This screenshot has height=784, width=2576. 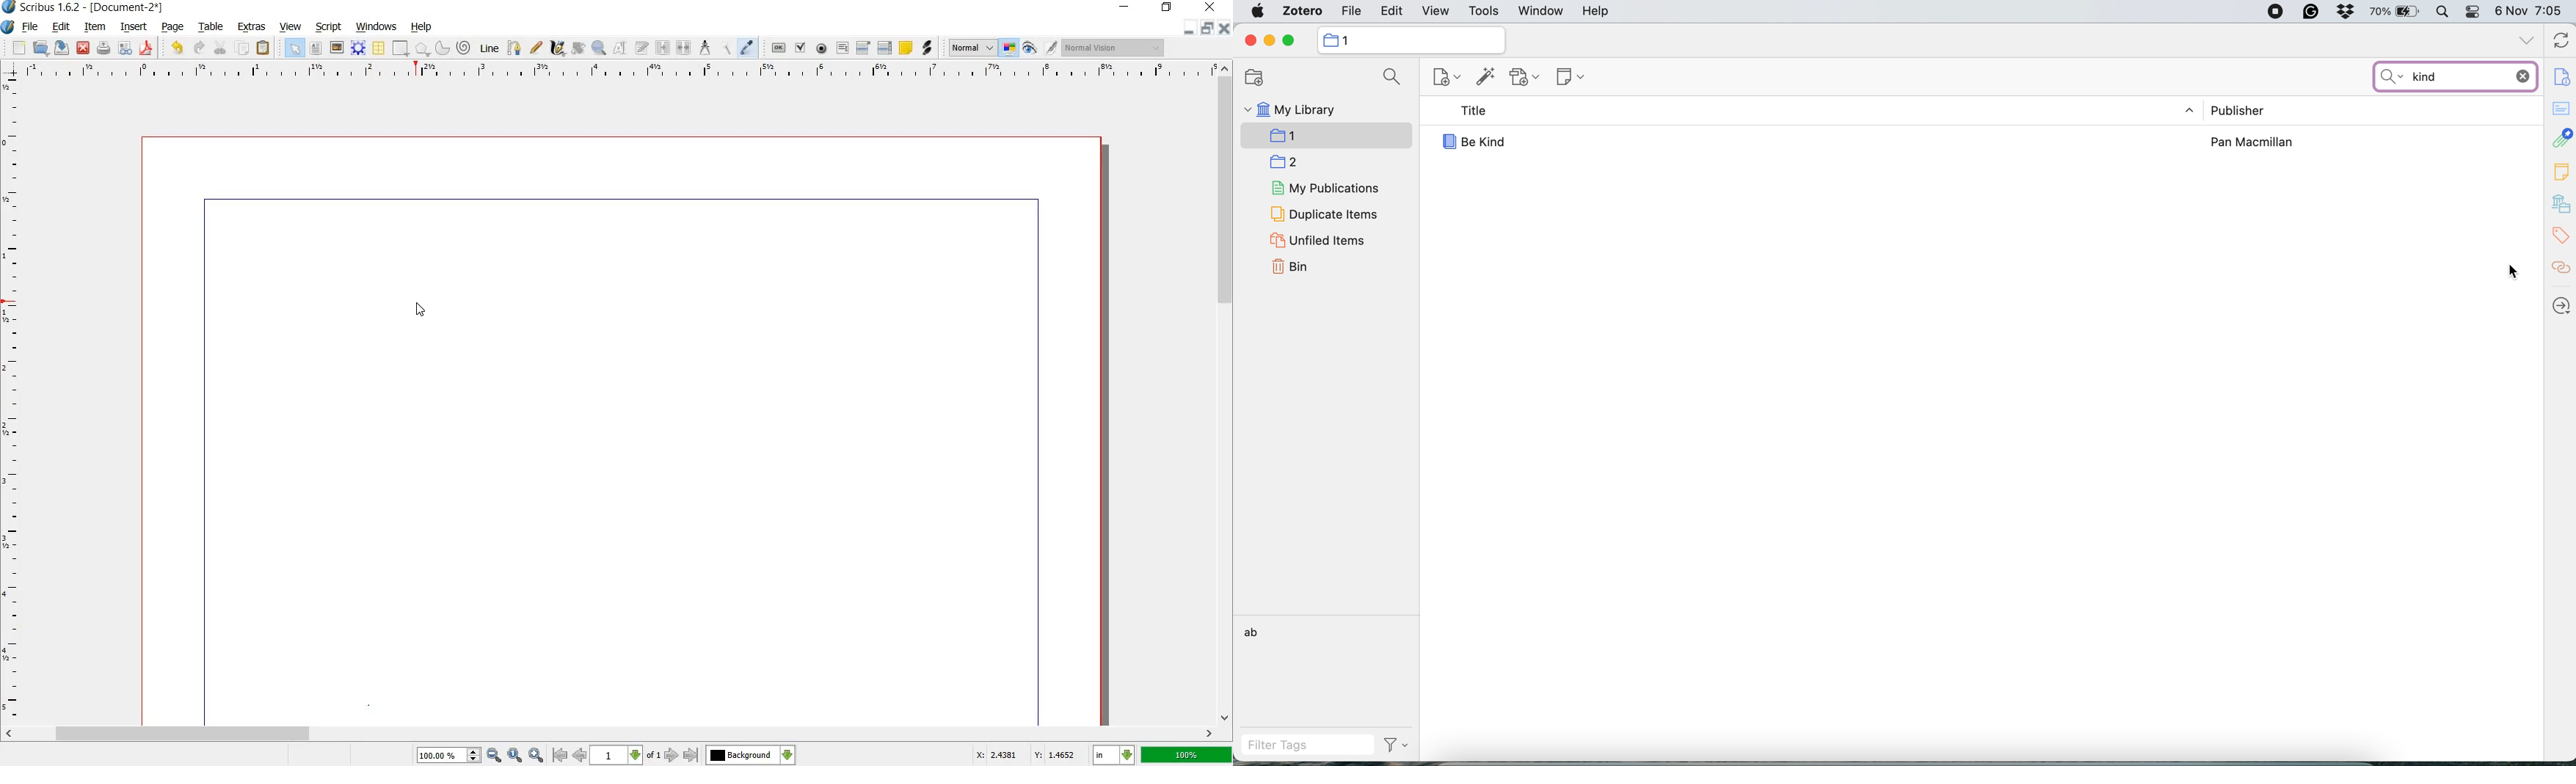 What do you see at coordinates (462, 48) in the screenshot?
I see `SPIRAL` at bounding box center [462, 48].